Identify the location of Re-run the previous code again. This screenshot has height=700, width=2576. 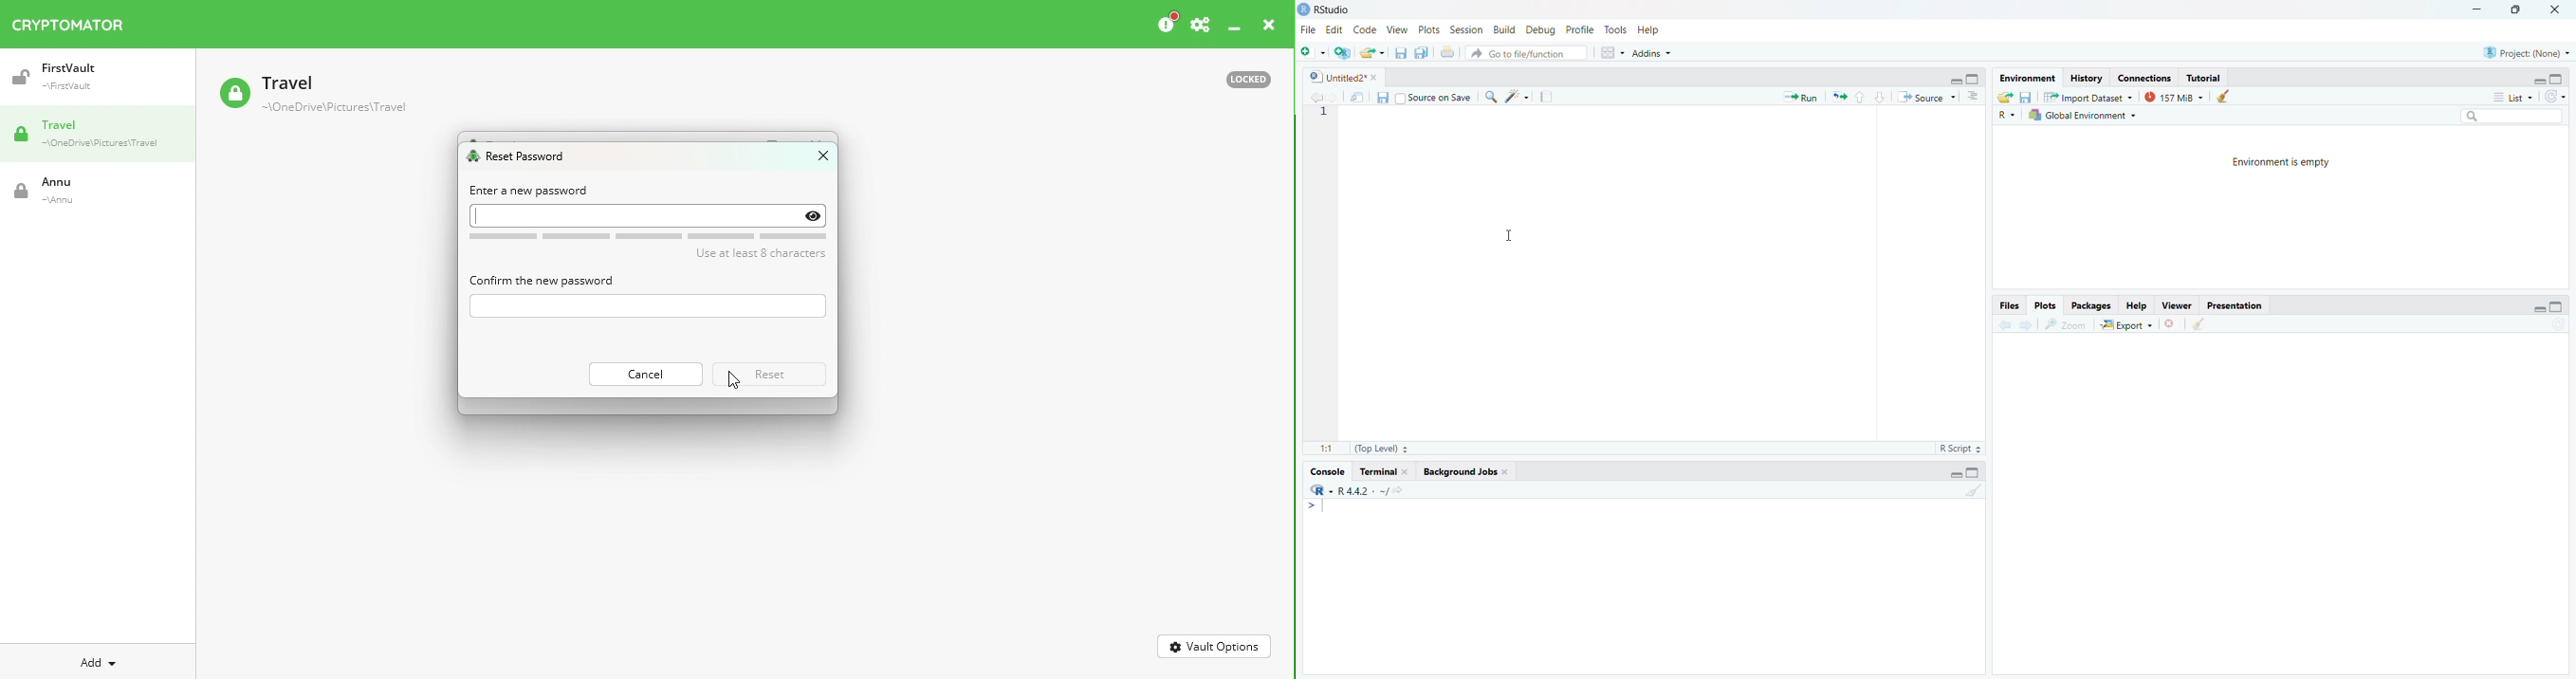
(1839, 97).